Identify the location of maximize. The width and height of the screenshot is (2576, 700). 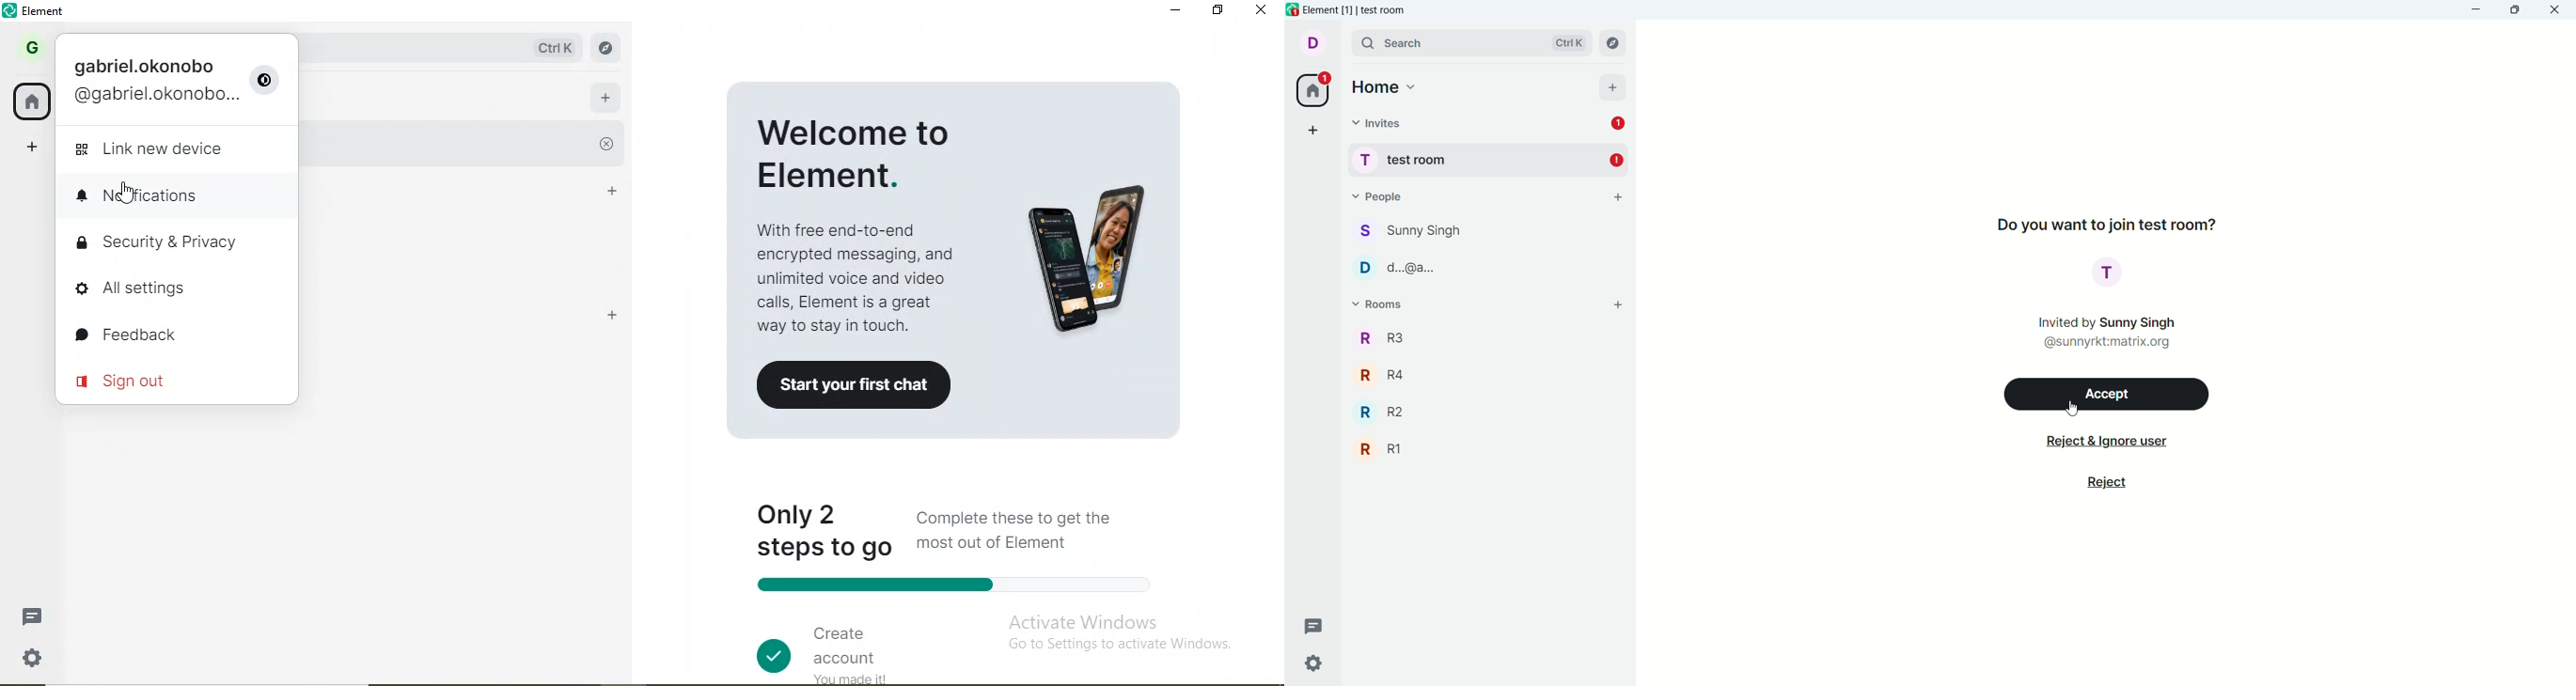
(2515, 11).